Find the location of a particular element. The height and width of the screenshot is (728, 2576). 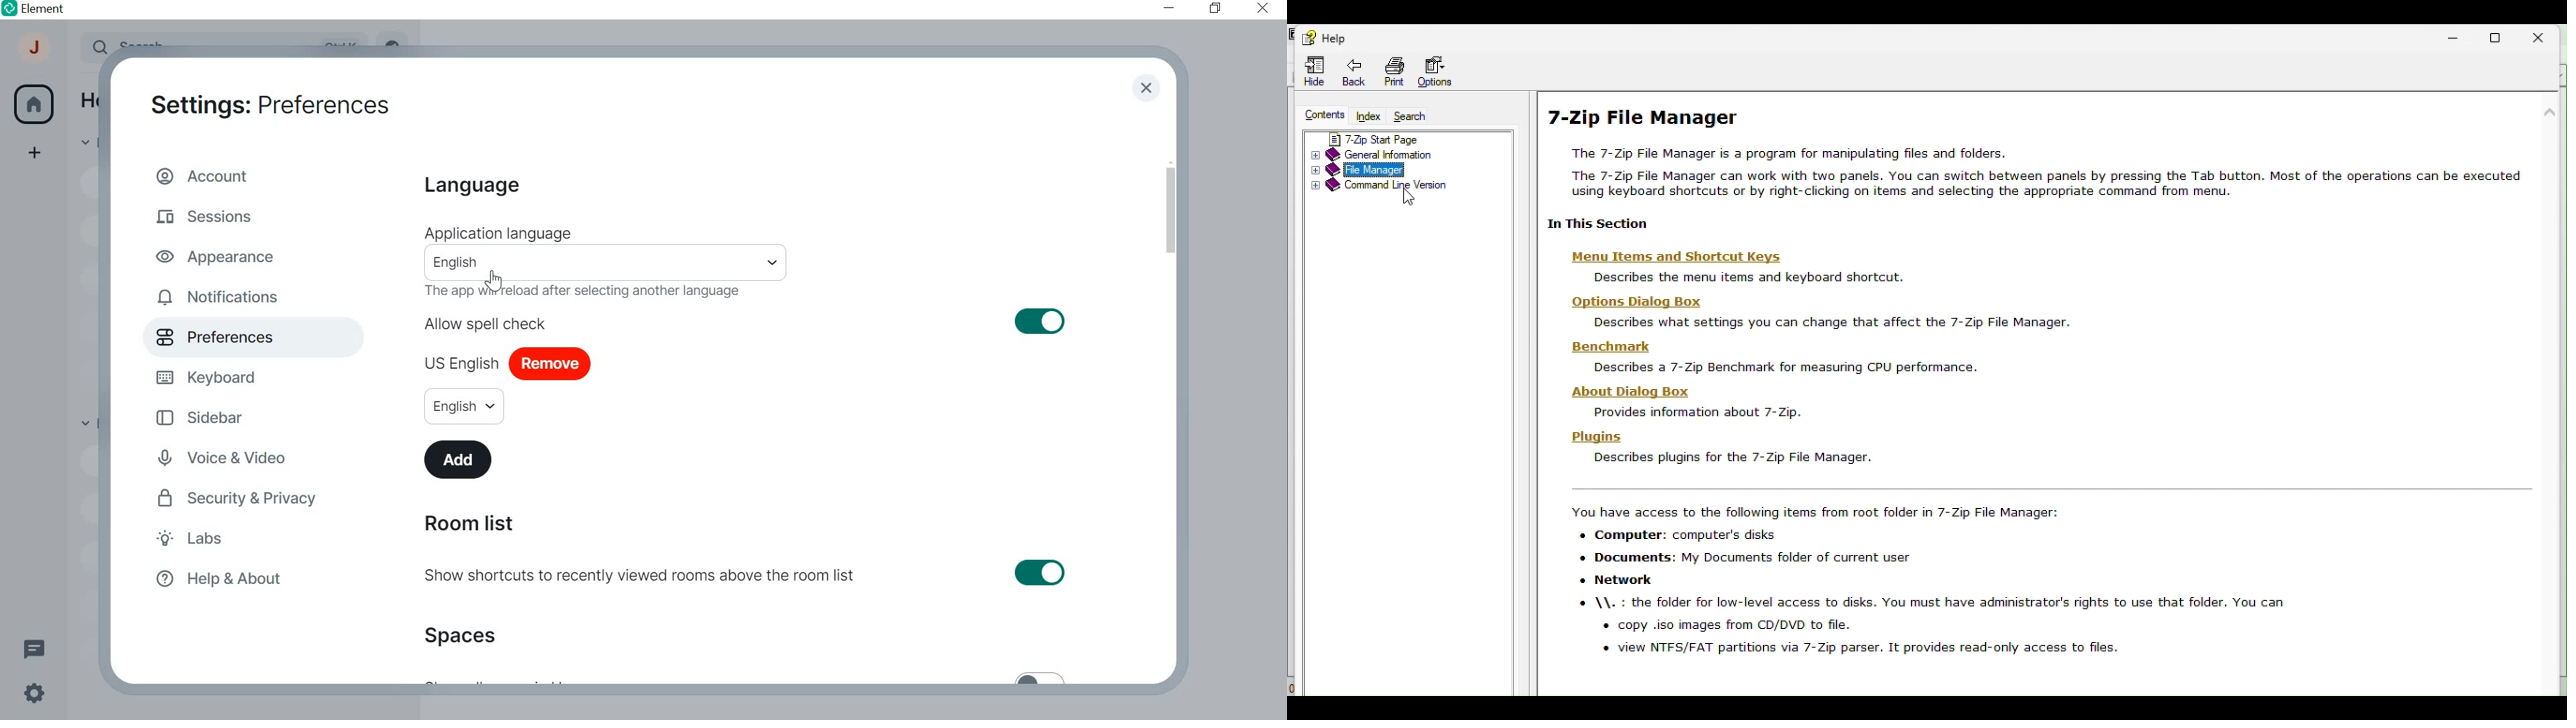

Search bar is located at coordinates (607, 263).